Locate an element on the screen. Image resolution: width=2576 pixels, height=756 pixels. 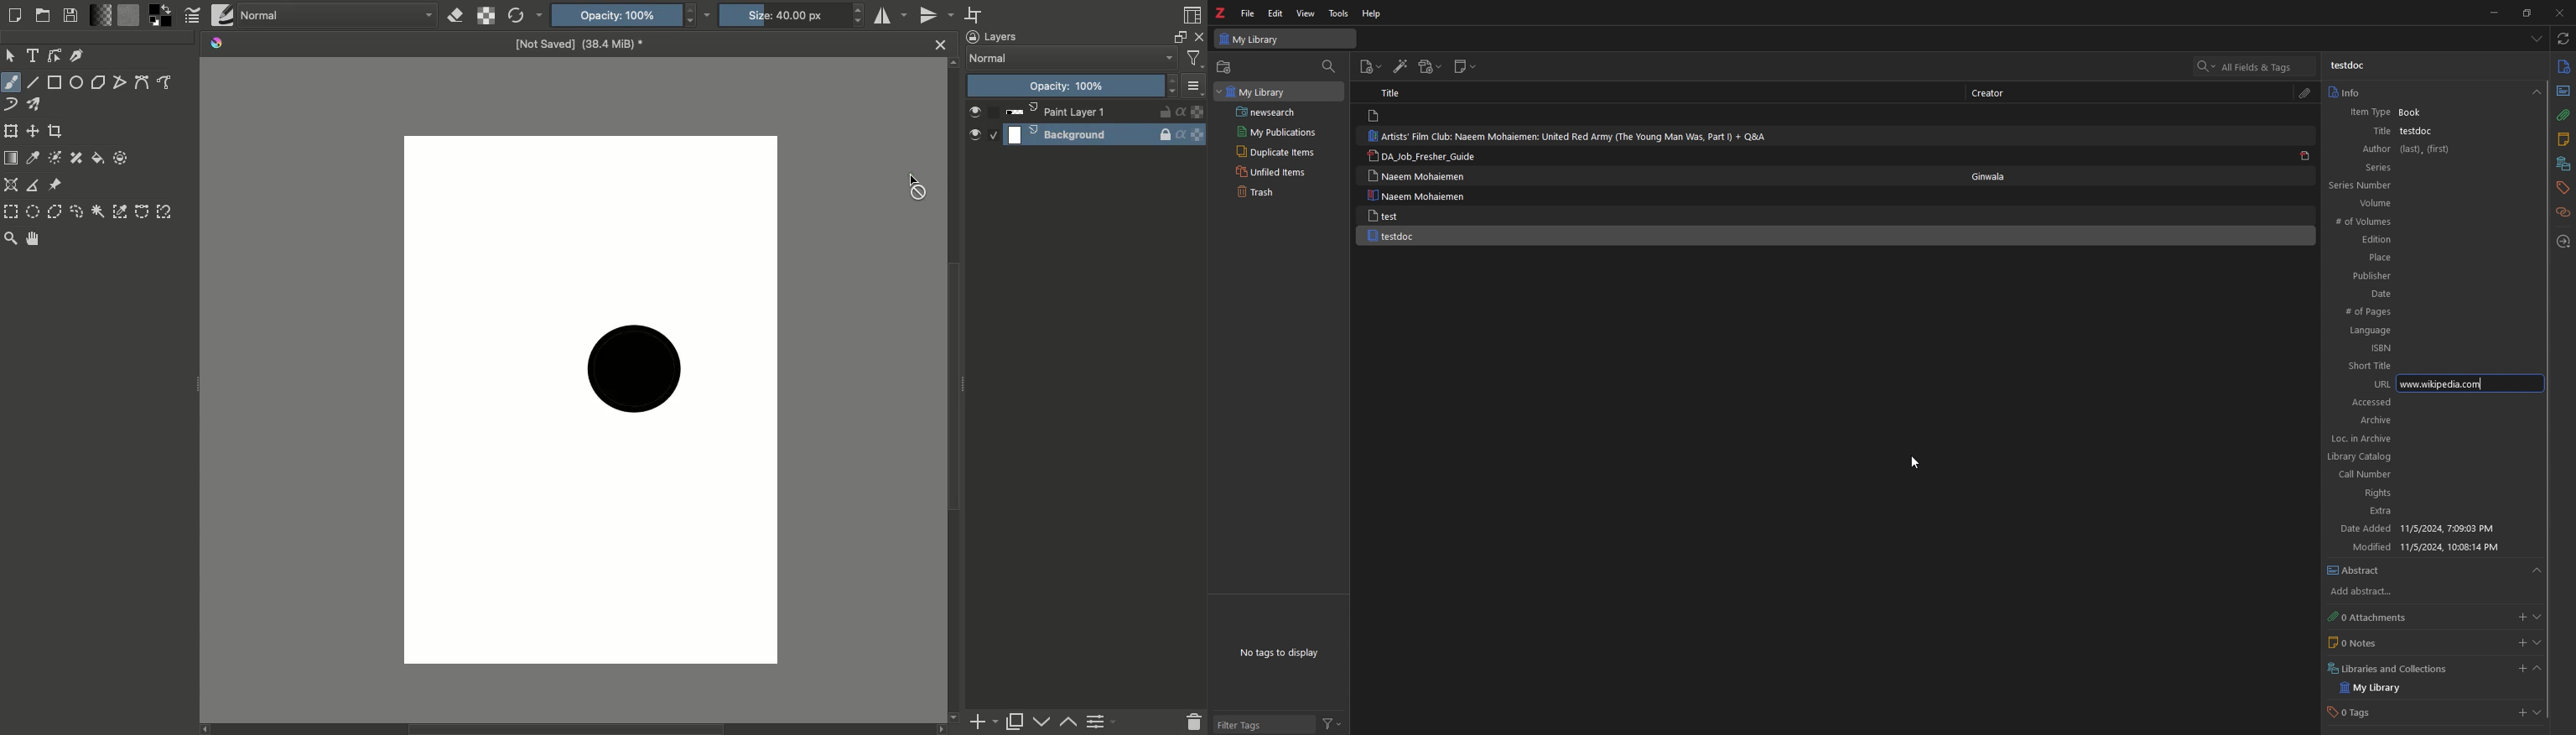
Wrap around mode is located at coordinates (974, 14).